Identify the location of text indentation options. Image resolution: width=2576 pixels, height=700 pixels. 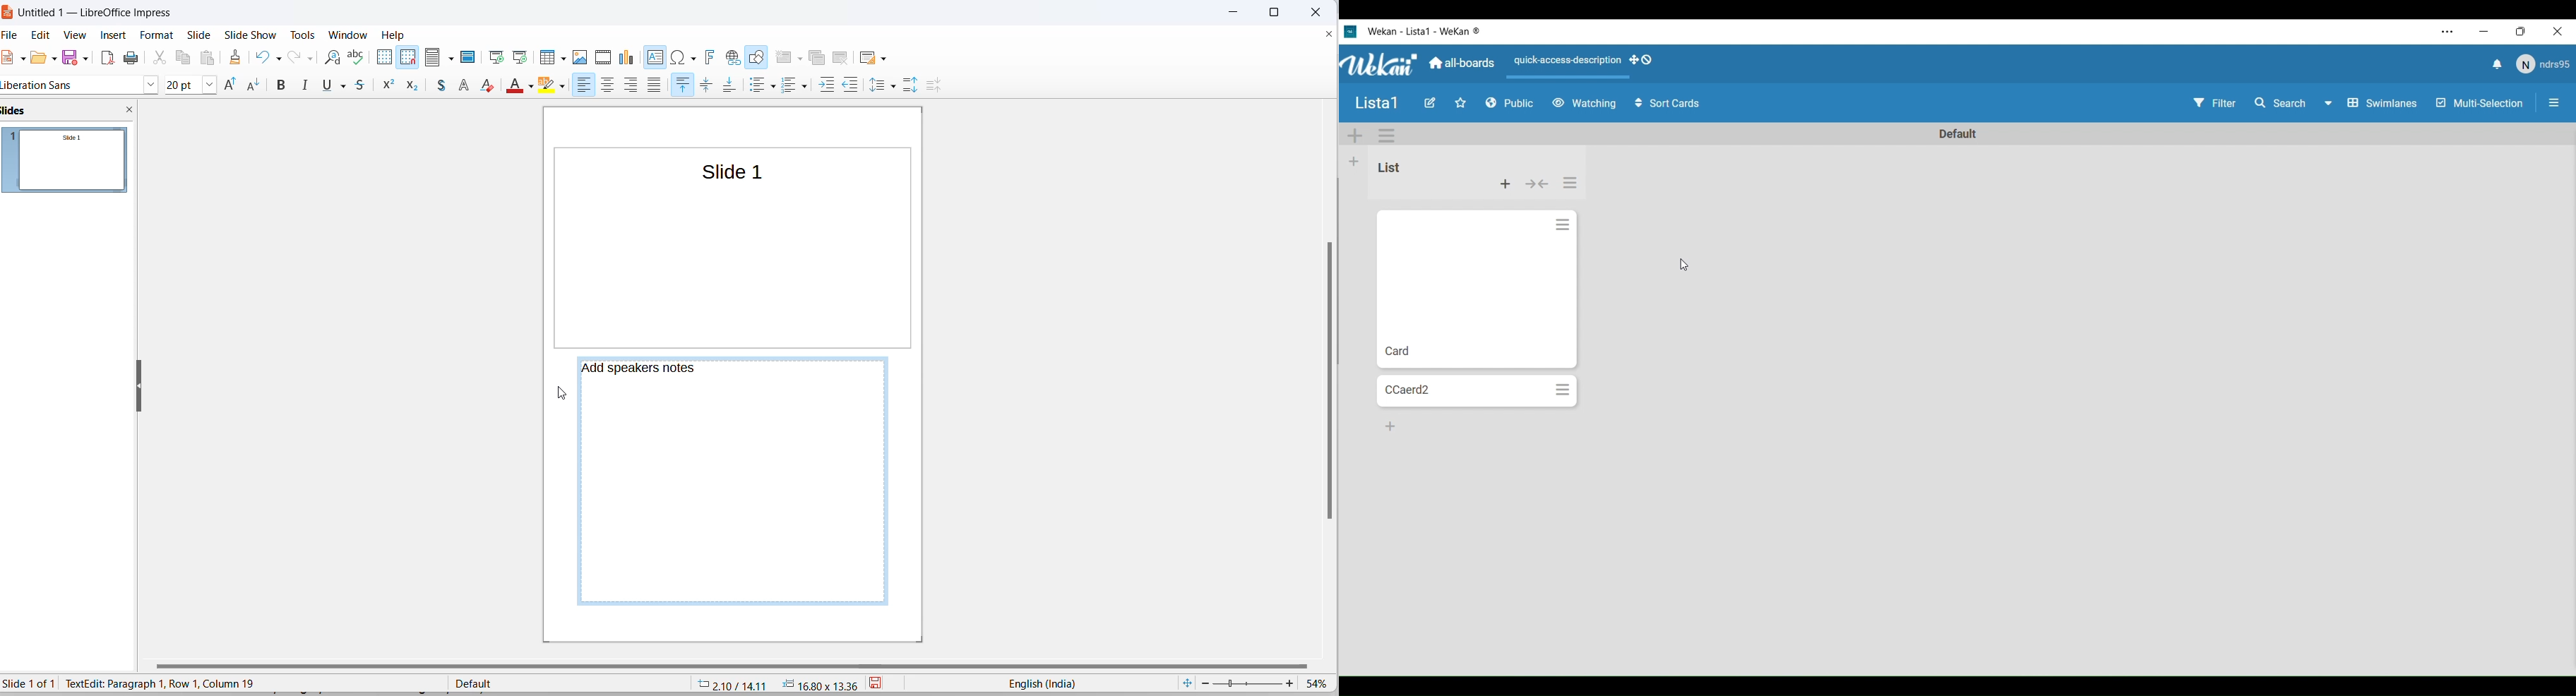
(880, 87).